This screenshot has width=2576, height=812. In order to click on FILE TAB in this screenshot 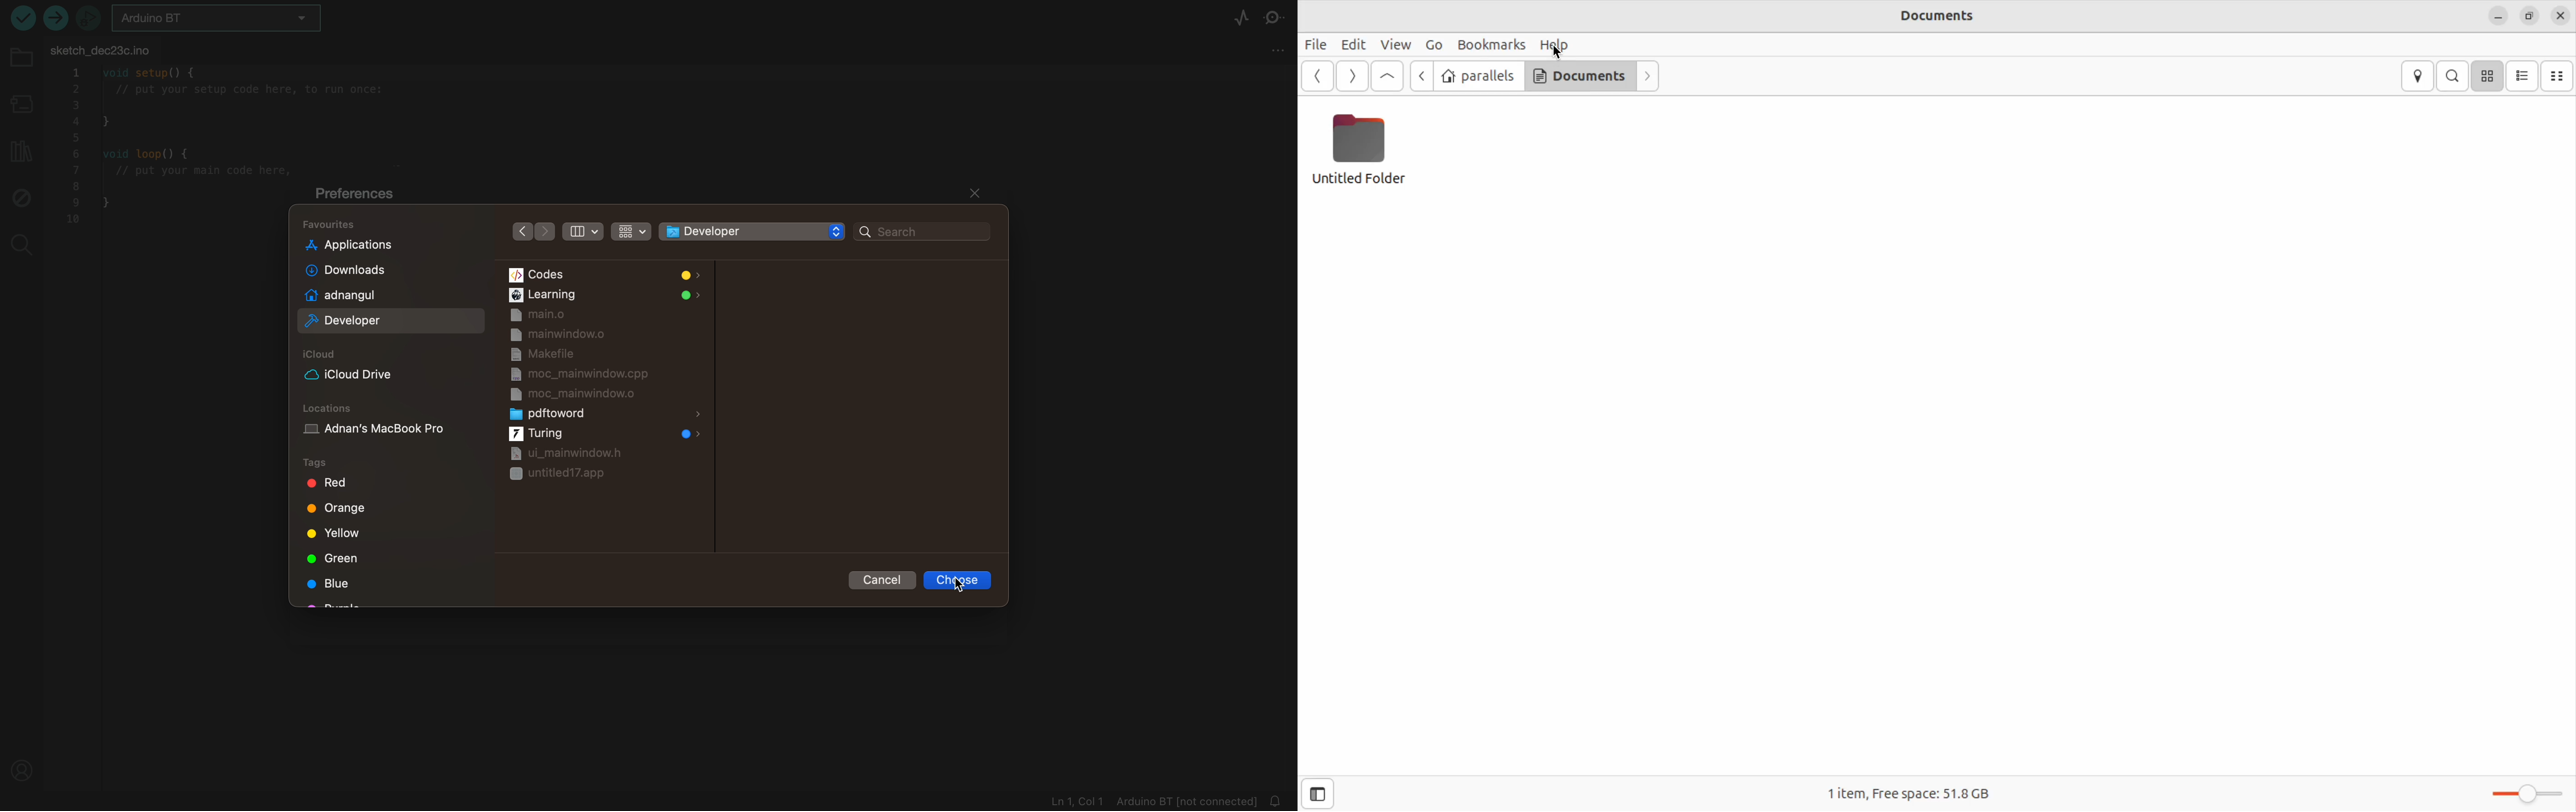, I will do `click(107, 53)`.